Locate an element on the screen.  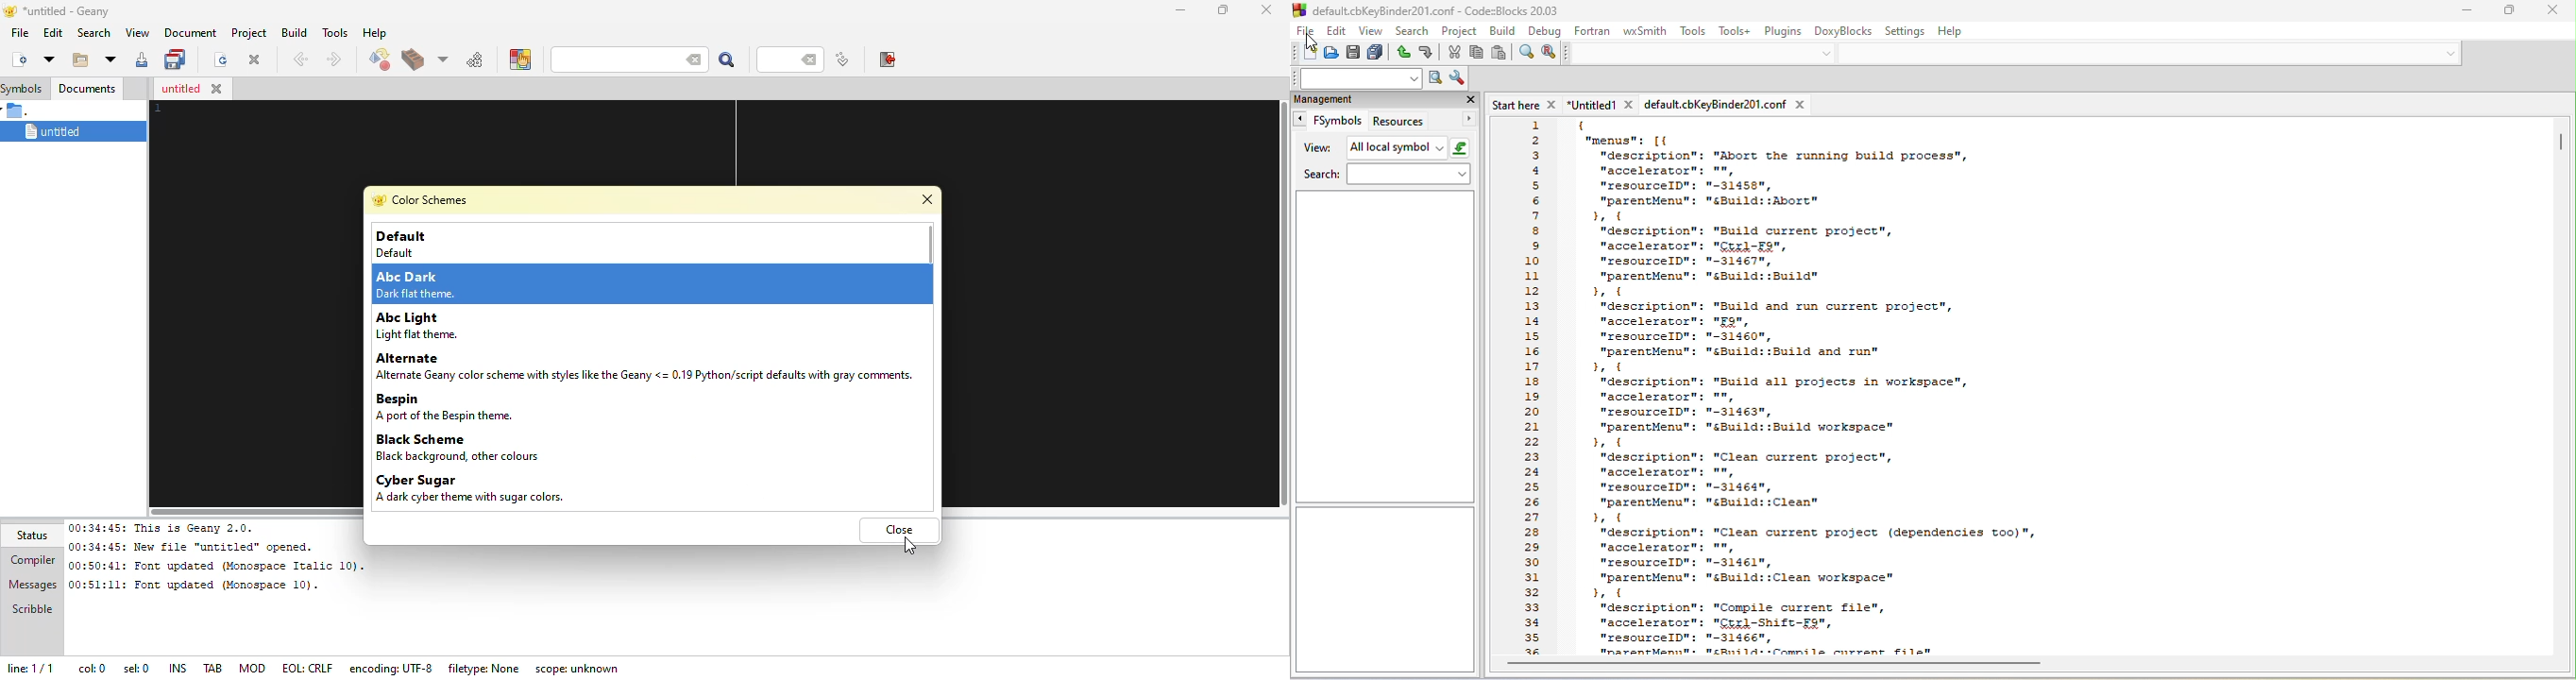
Abc Light Light flat theme. is located at coordinates (448, 327).